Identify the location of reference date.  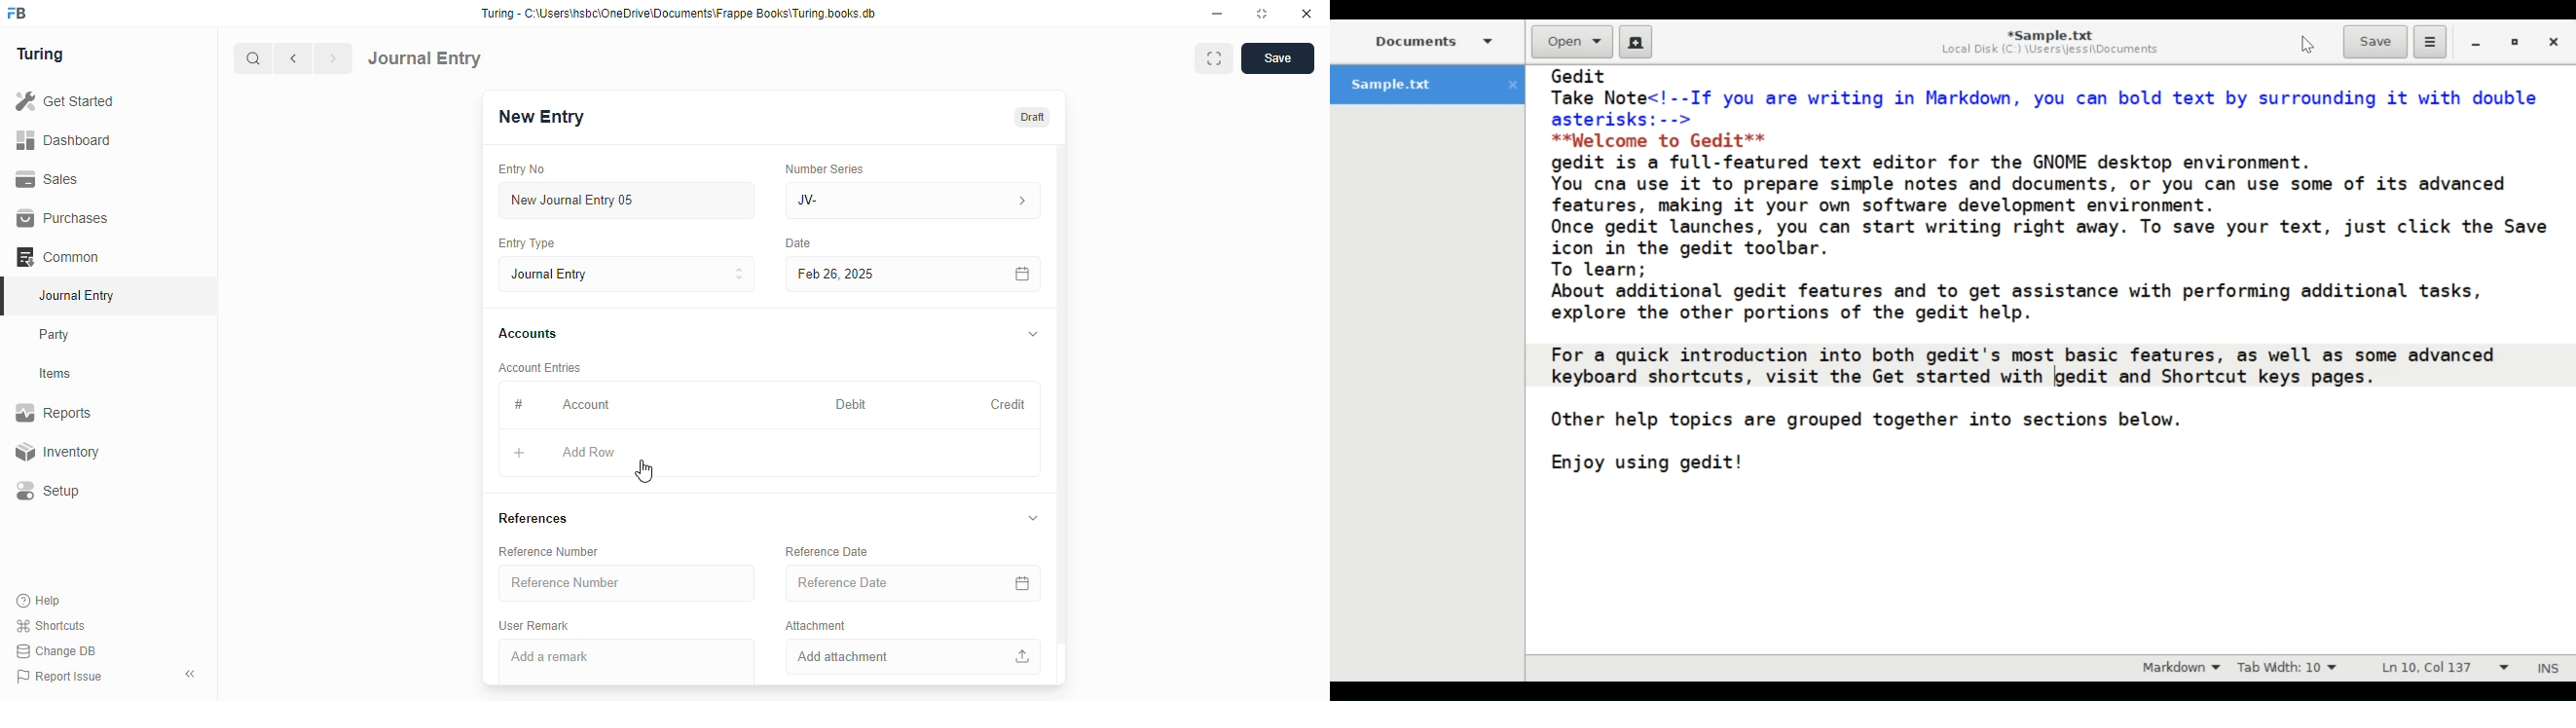
(828, 551).